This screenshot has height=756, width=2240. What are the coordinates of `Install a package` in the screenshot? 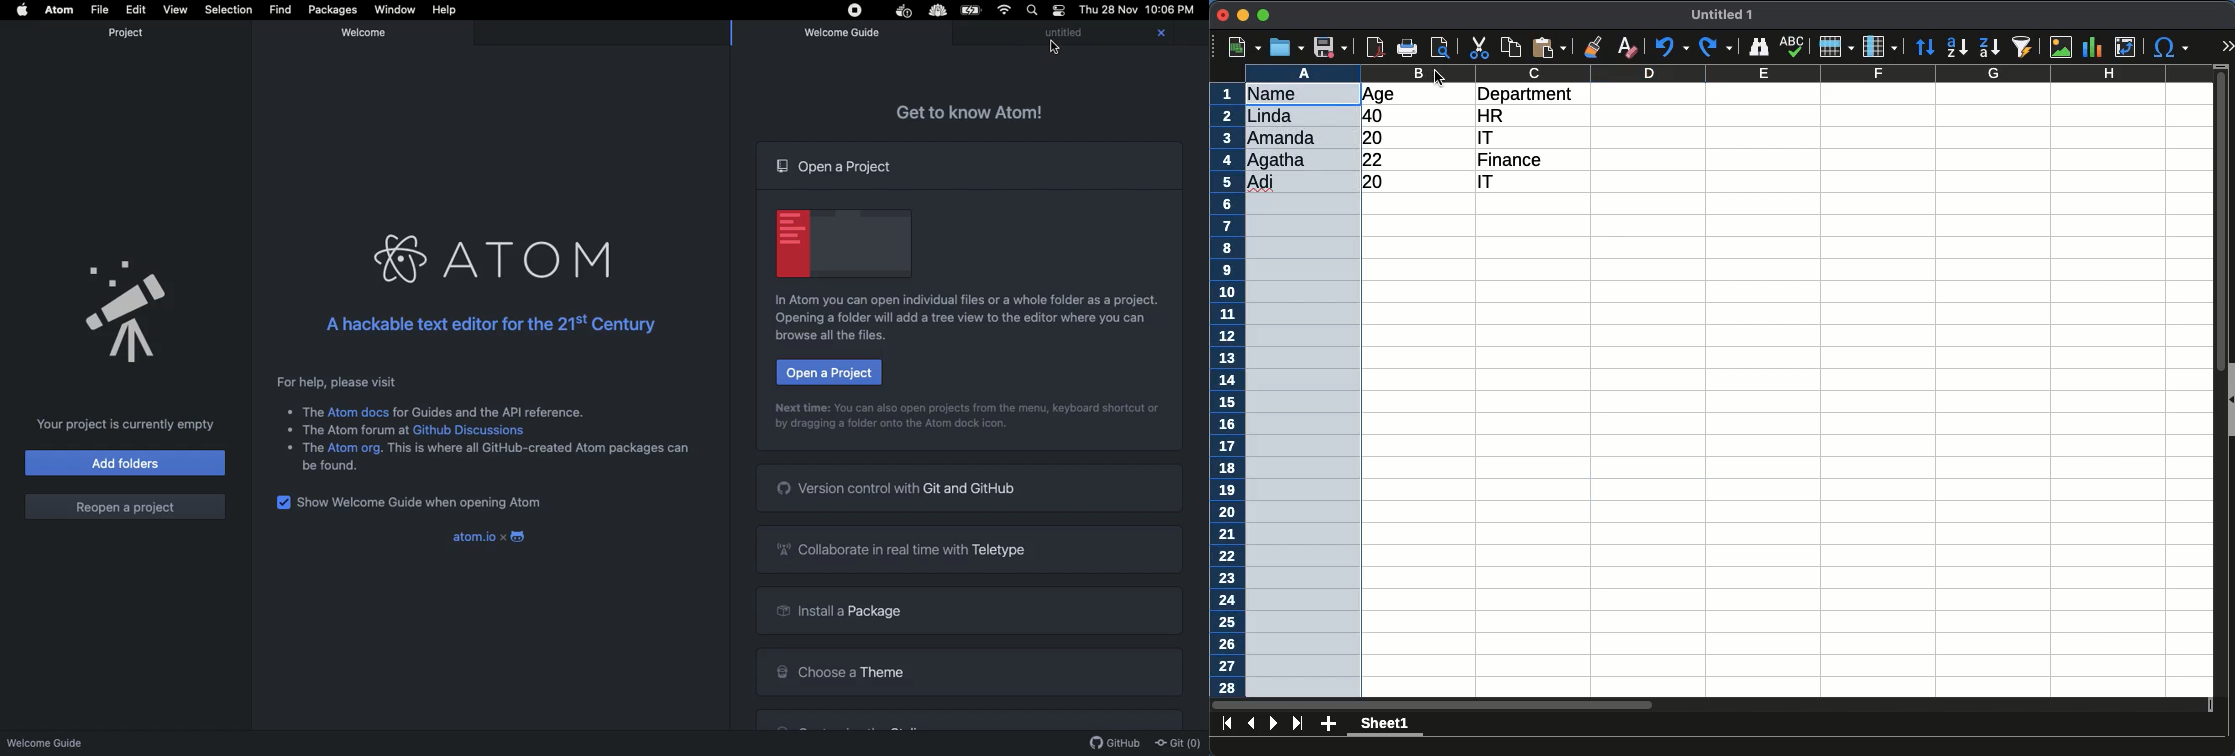 It's located at (971, 611).